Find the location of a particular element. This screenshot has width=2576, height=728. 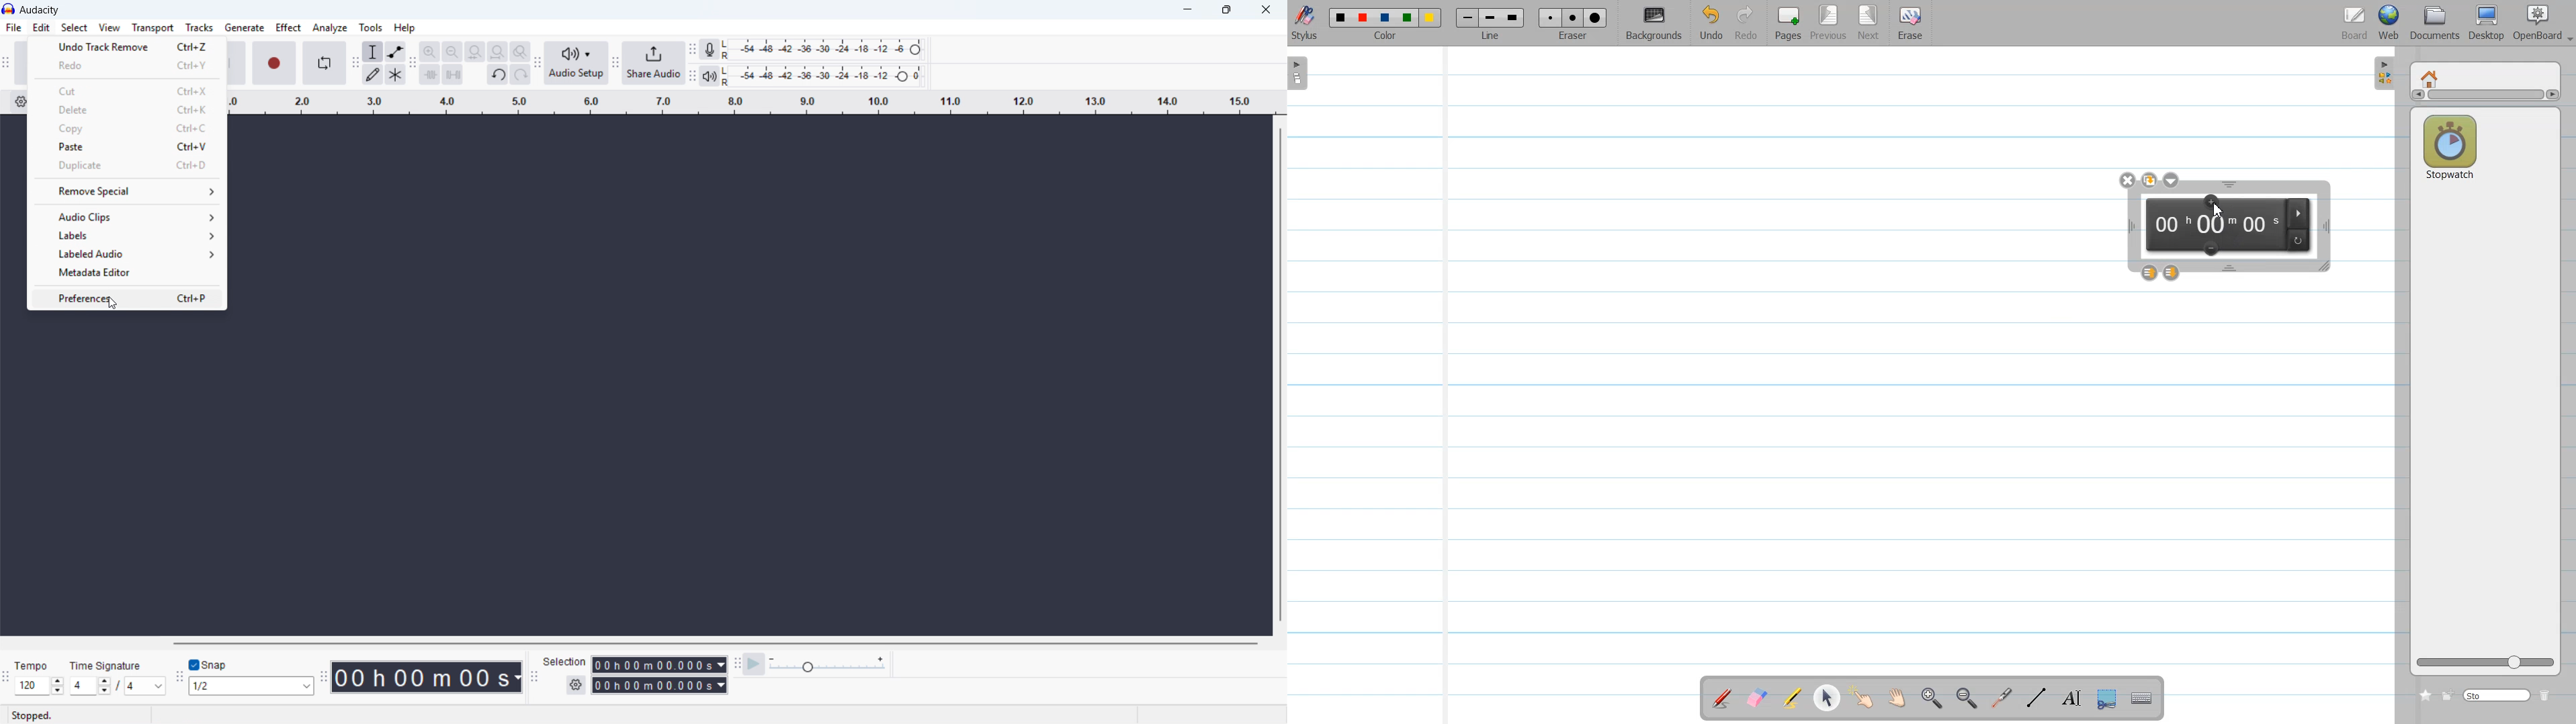

share audio is located at coordinates (654, 62).